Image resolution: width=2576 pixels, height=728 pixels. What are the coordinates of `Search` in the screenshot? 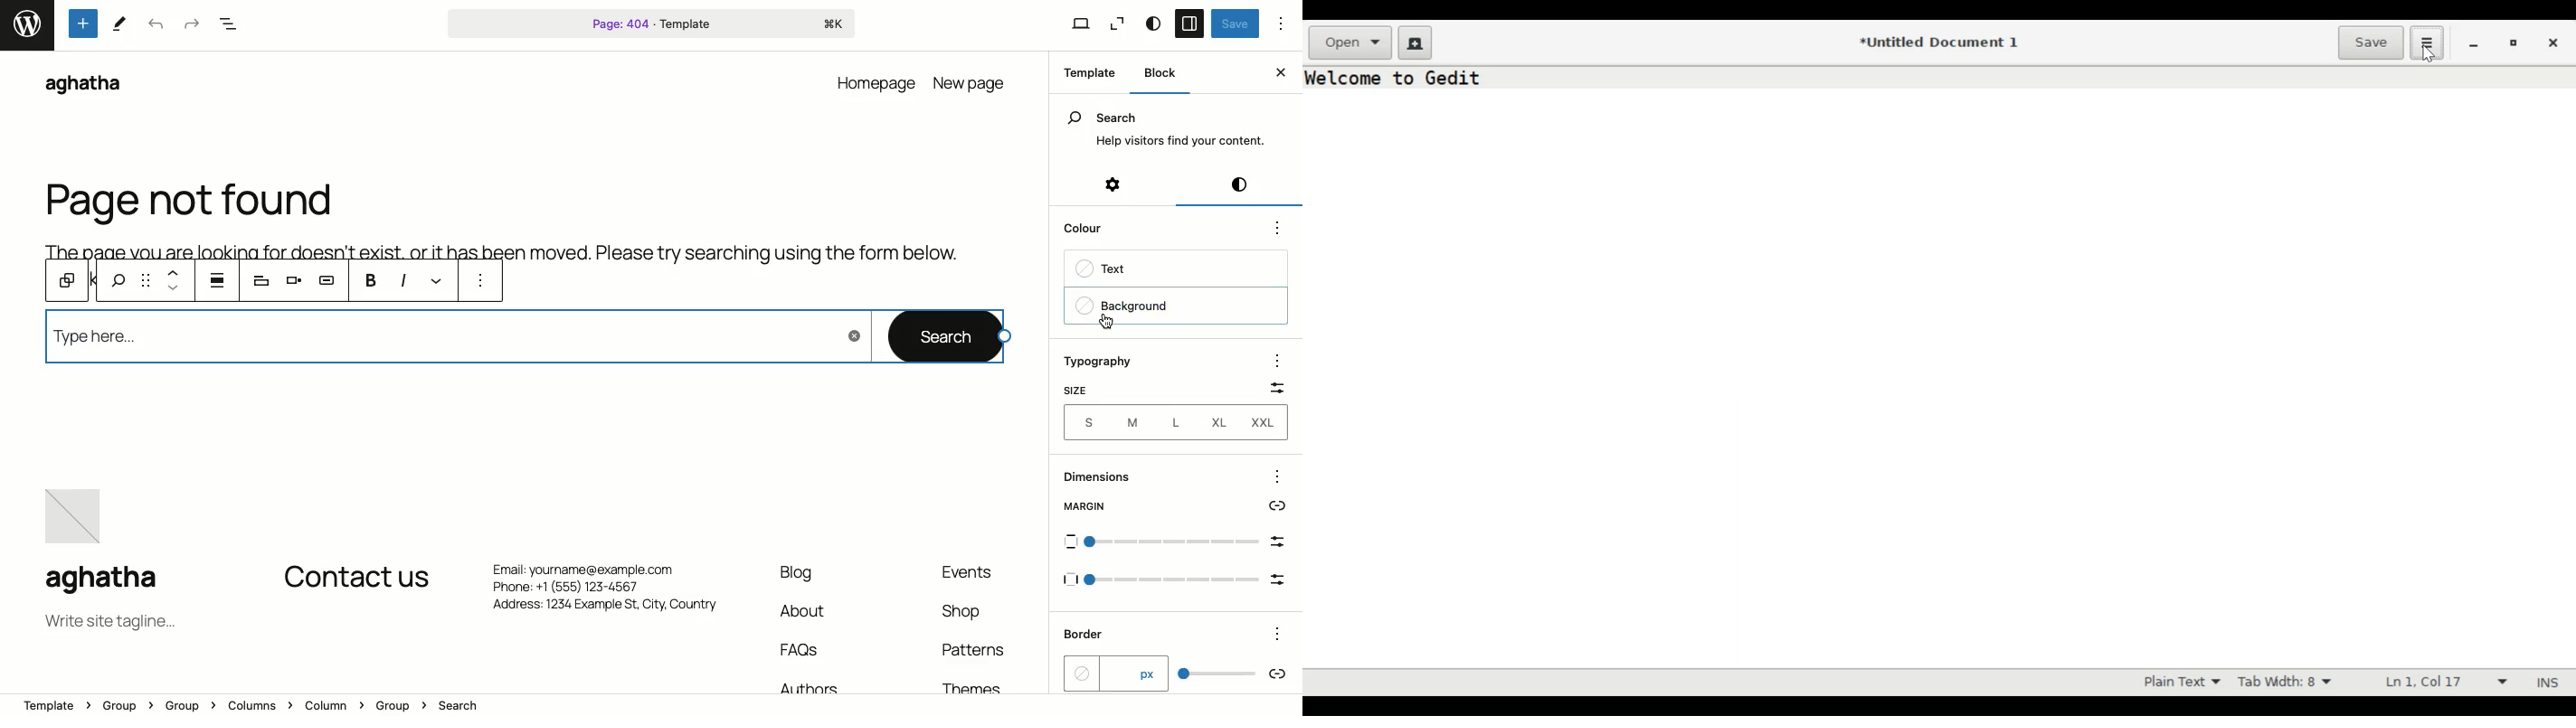 It's located at (944, 335).